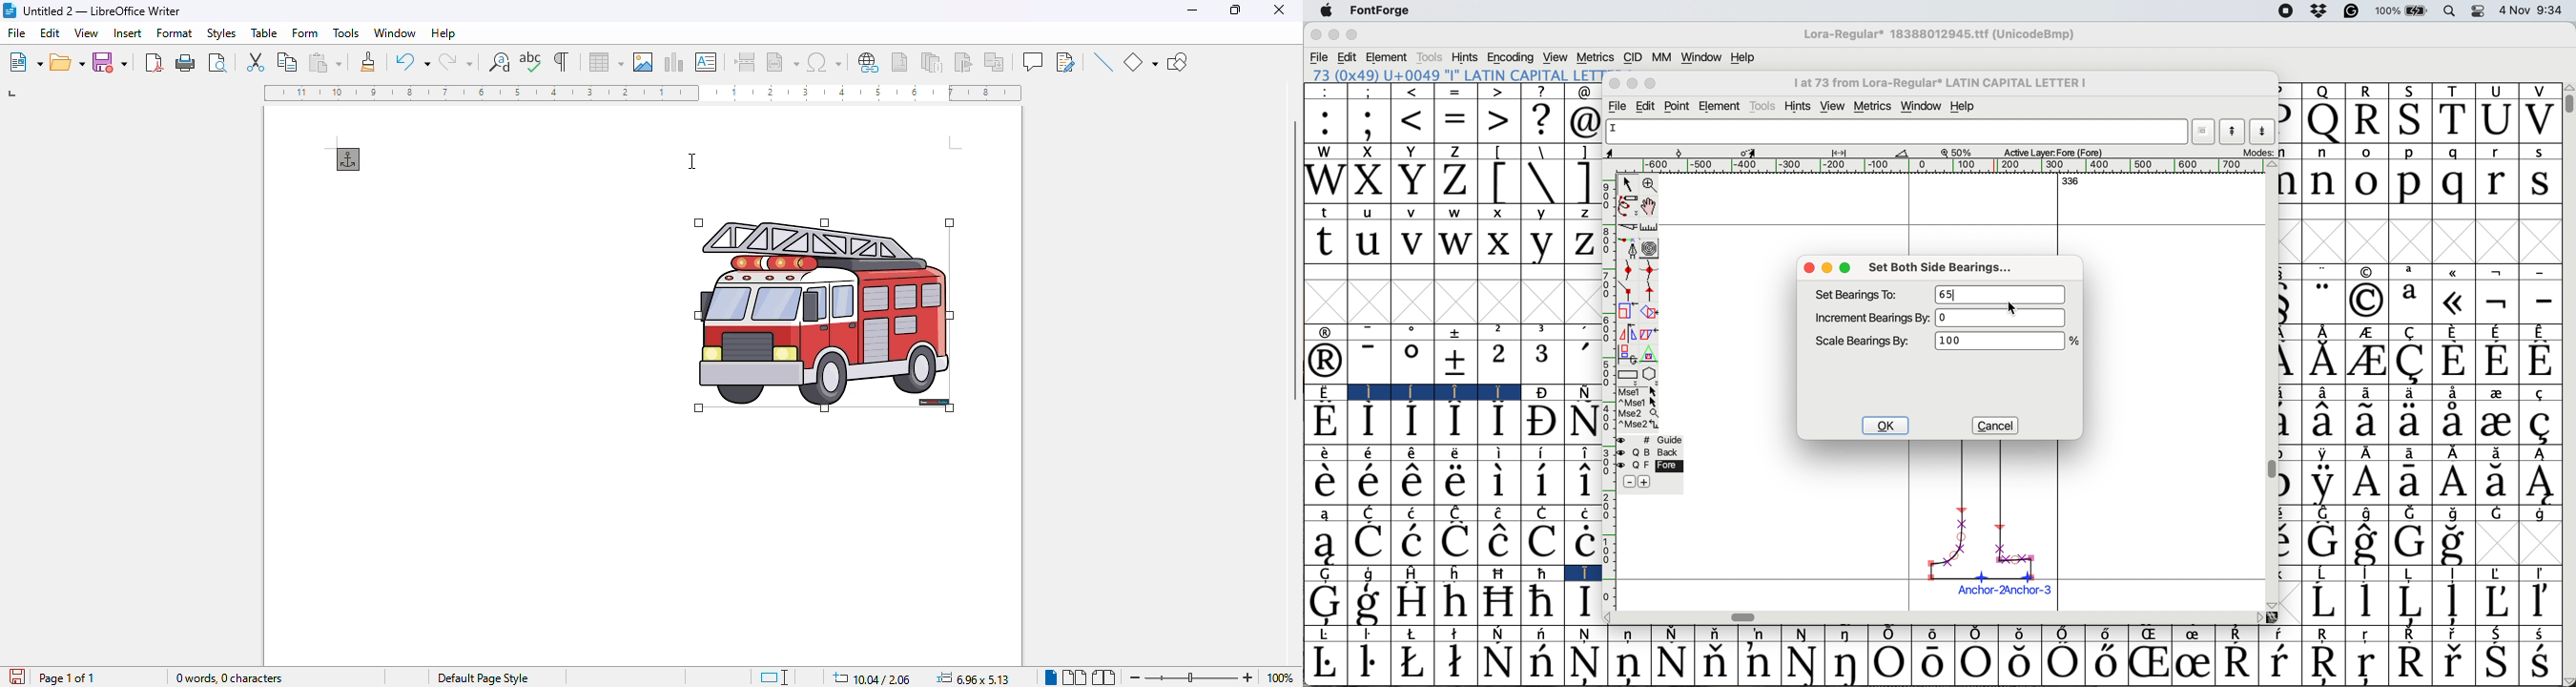 This screenshot has height=700, width=2576. Describe the element at coordinates (1543, 362) in the screenshot. I see `3` at that location.